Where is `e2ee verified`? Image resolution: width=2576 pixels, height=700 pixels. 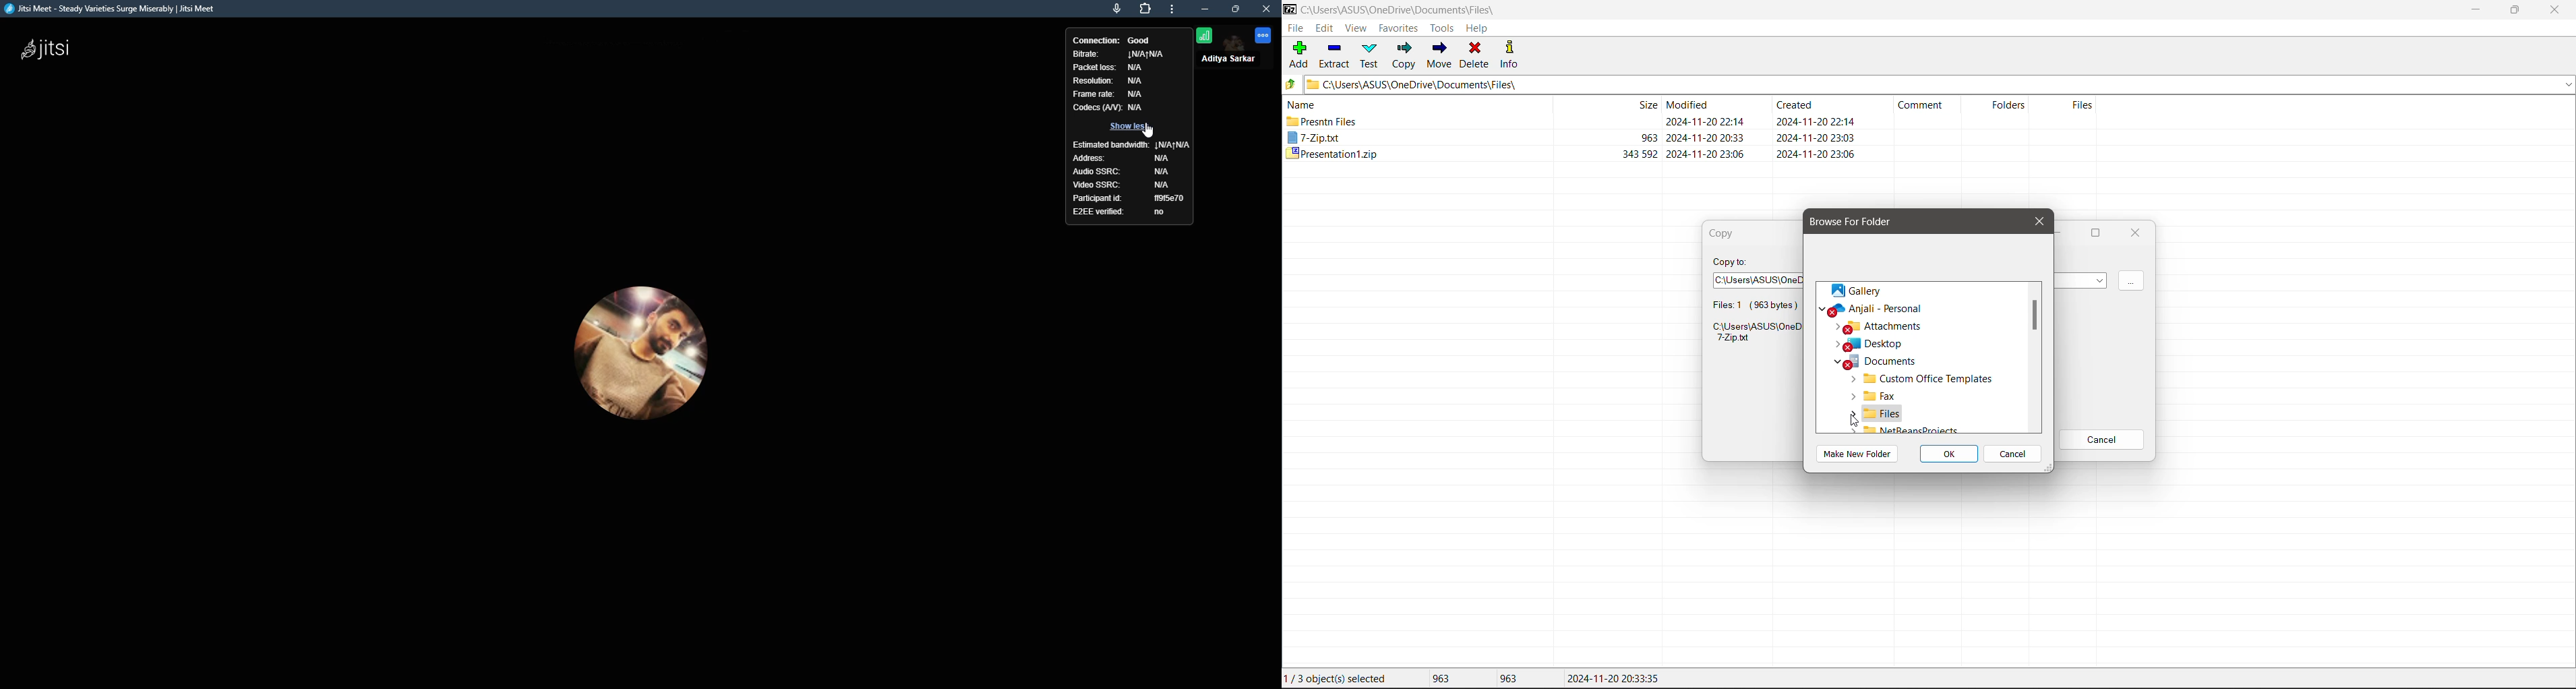 e2ee verified is located at coordinates (1098, 211).